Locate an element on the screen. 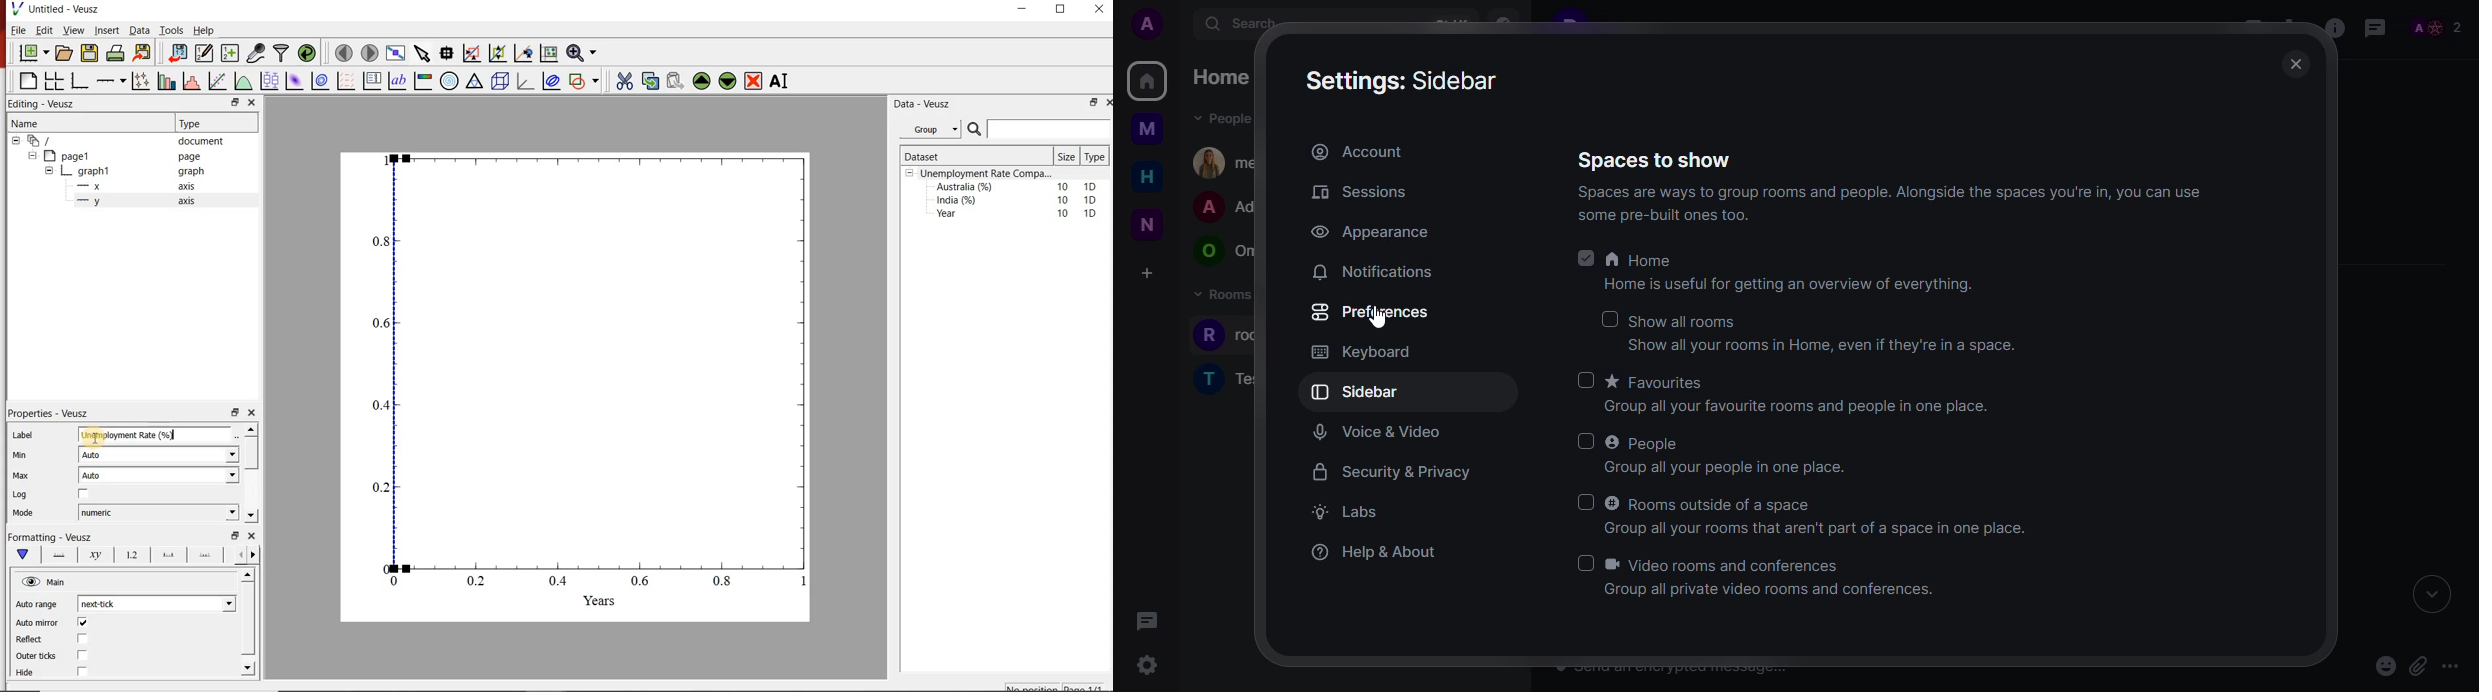 This screenshot has width=2492, height=700. Show all your rooms in Home, even if they're in a space. is located at coordinates (1829, 346).